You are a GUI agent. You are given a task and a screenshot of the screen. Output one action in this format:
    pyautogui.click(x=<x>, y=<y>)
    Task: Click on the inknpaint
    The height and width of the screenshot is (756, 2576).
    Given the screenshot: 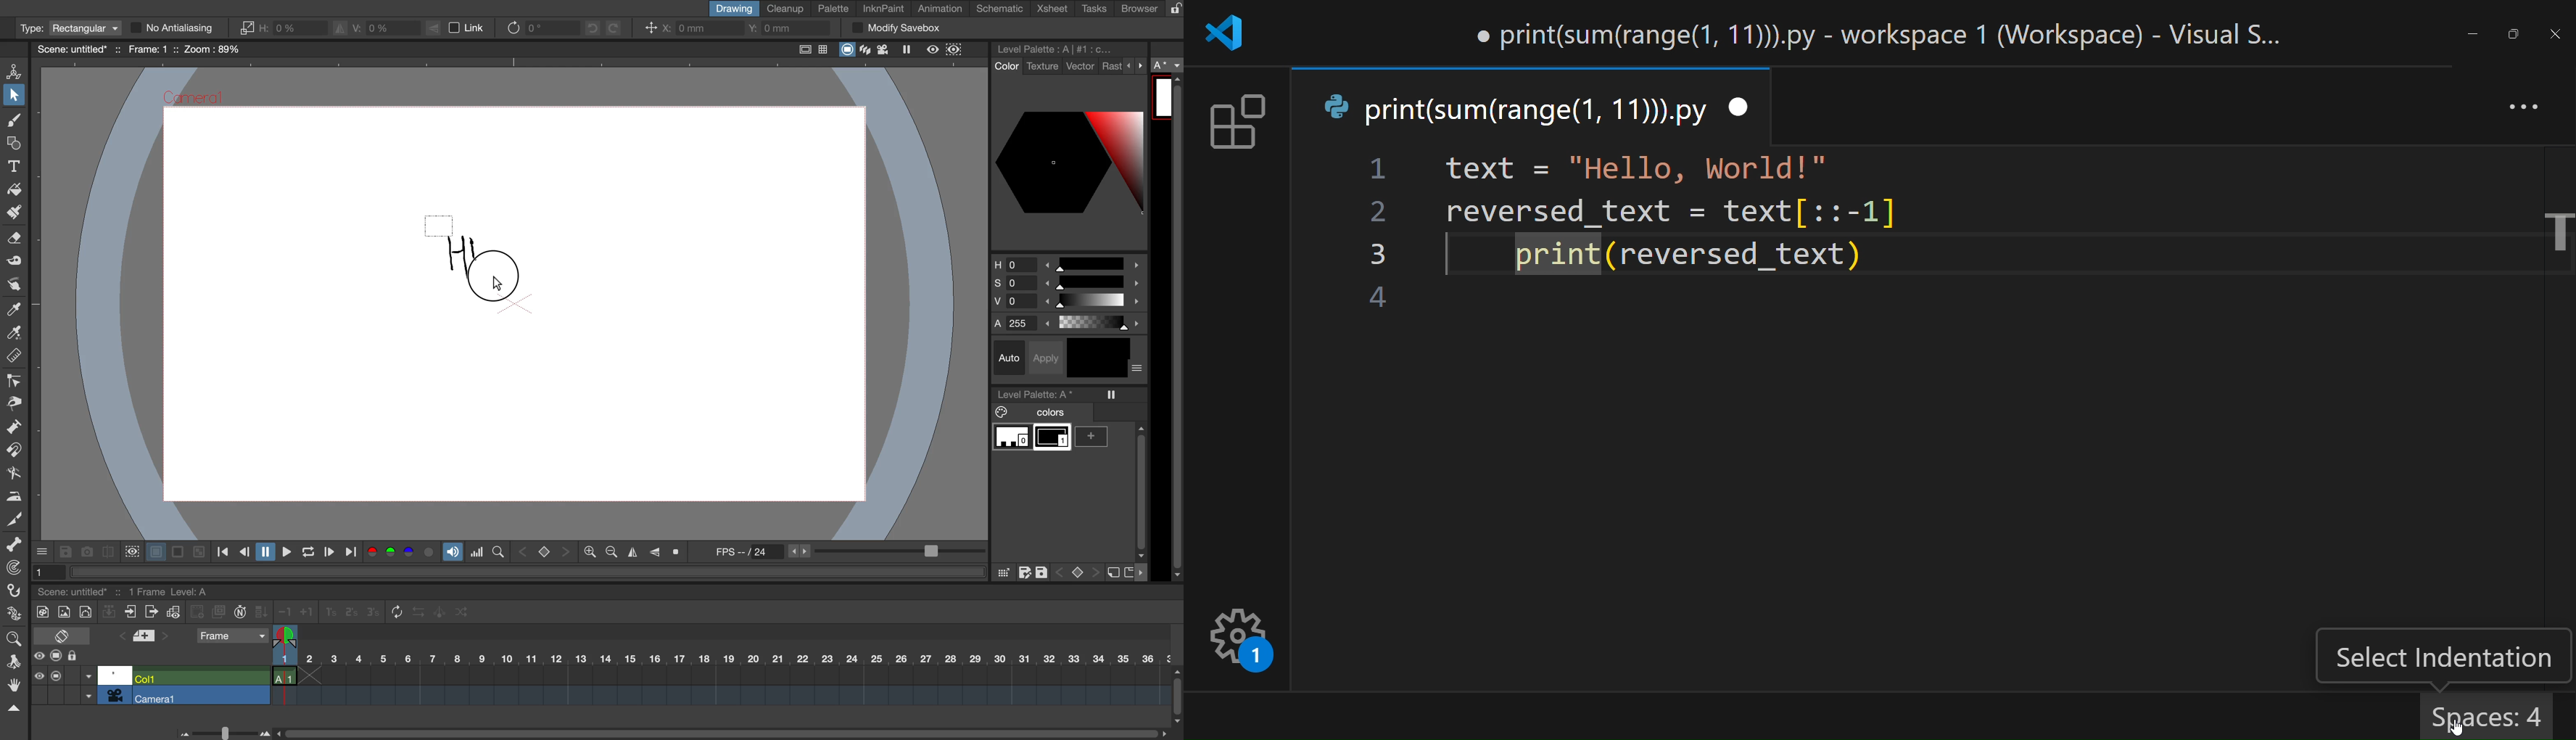 What is the action you would take?
    pyautogui.click(x=884, y=7)
    